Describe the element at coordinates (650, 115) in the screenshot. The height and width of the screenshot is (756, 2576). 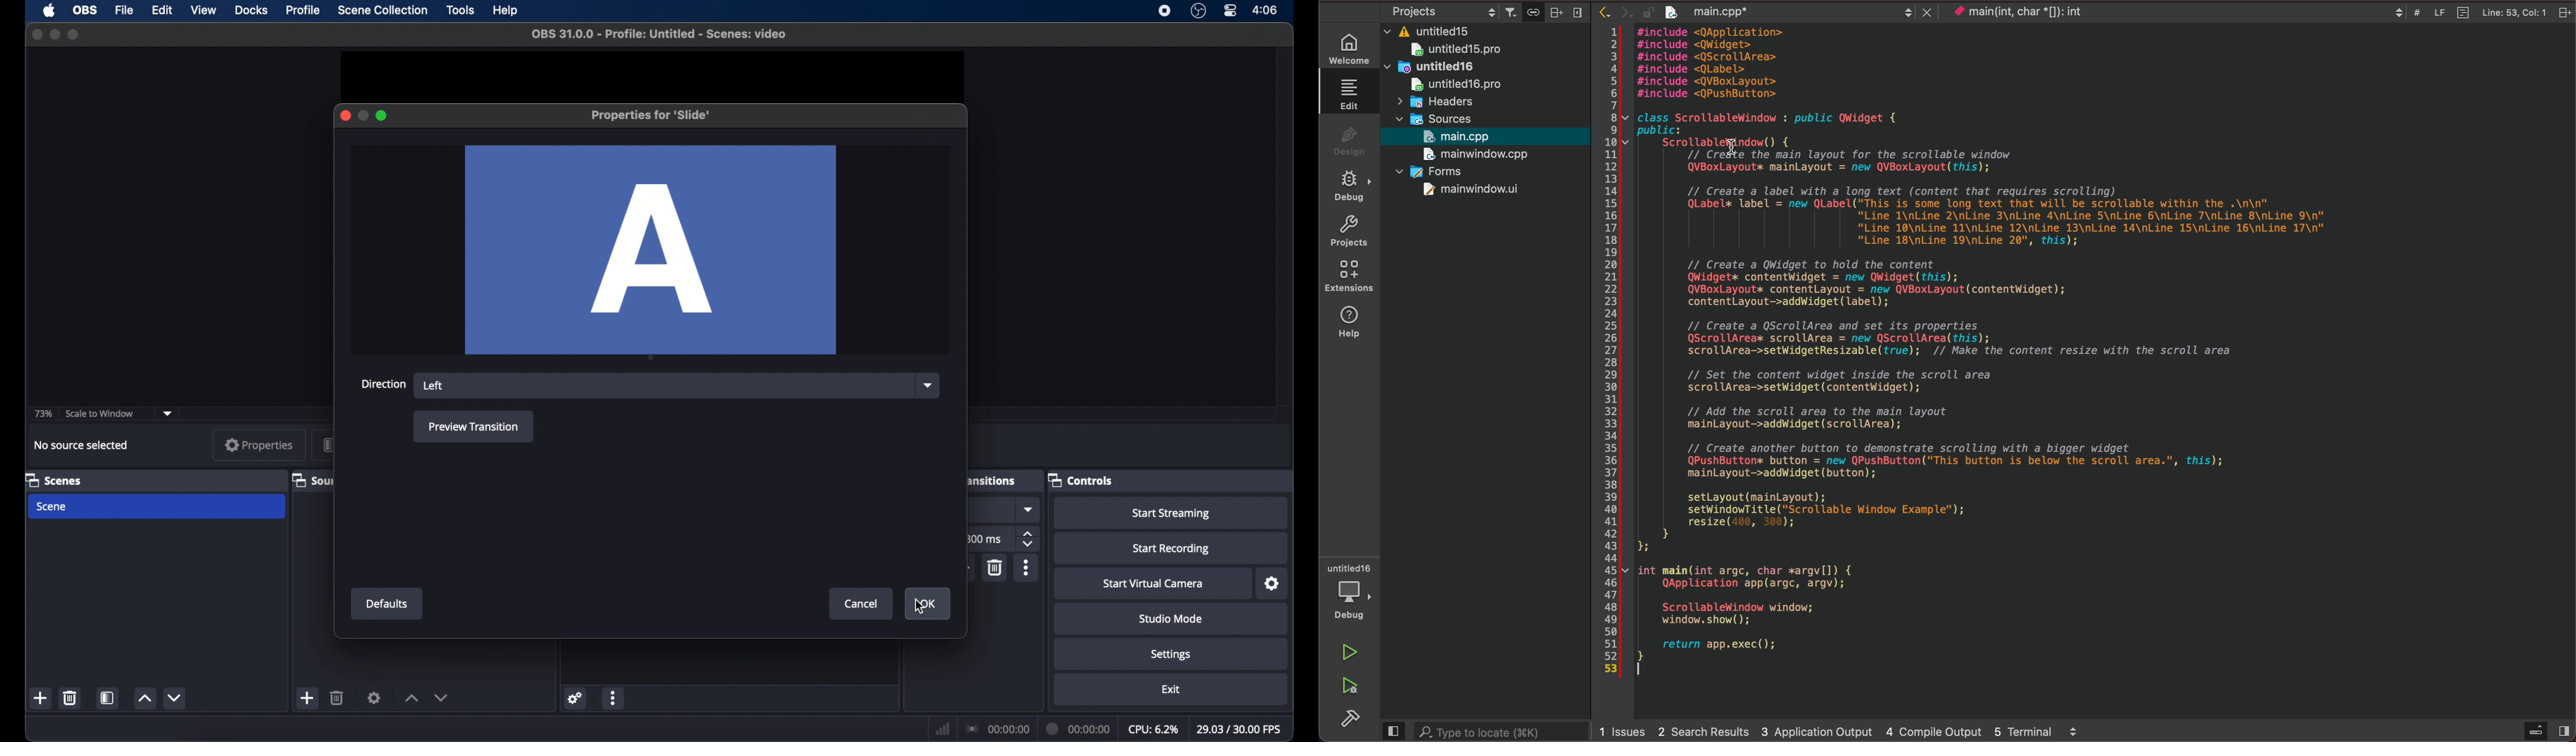
I see `properties for slide` at that location.